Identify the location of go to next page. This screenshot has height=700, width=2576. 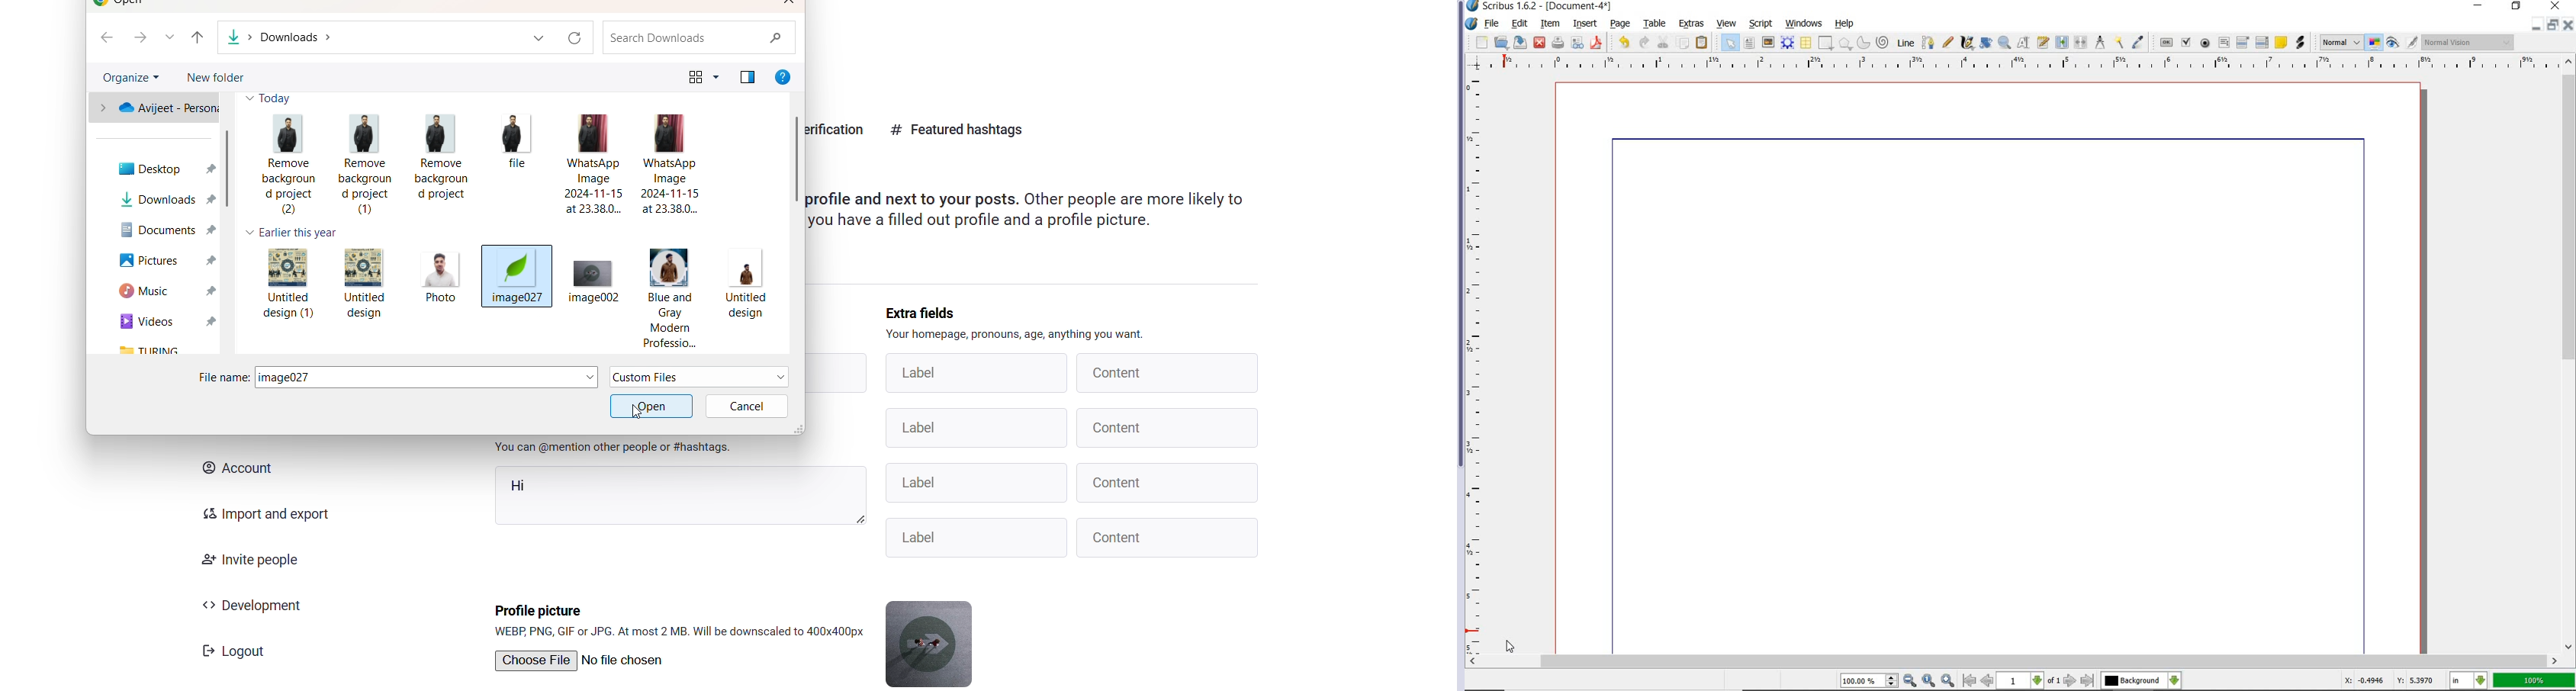
(2072, 680).